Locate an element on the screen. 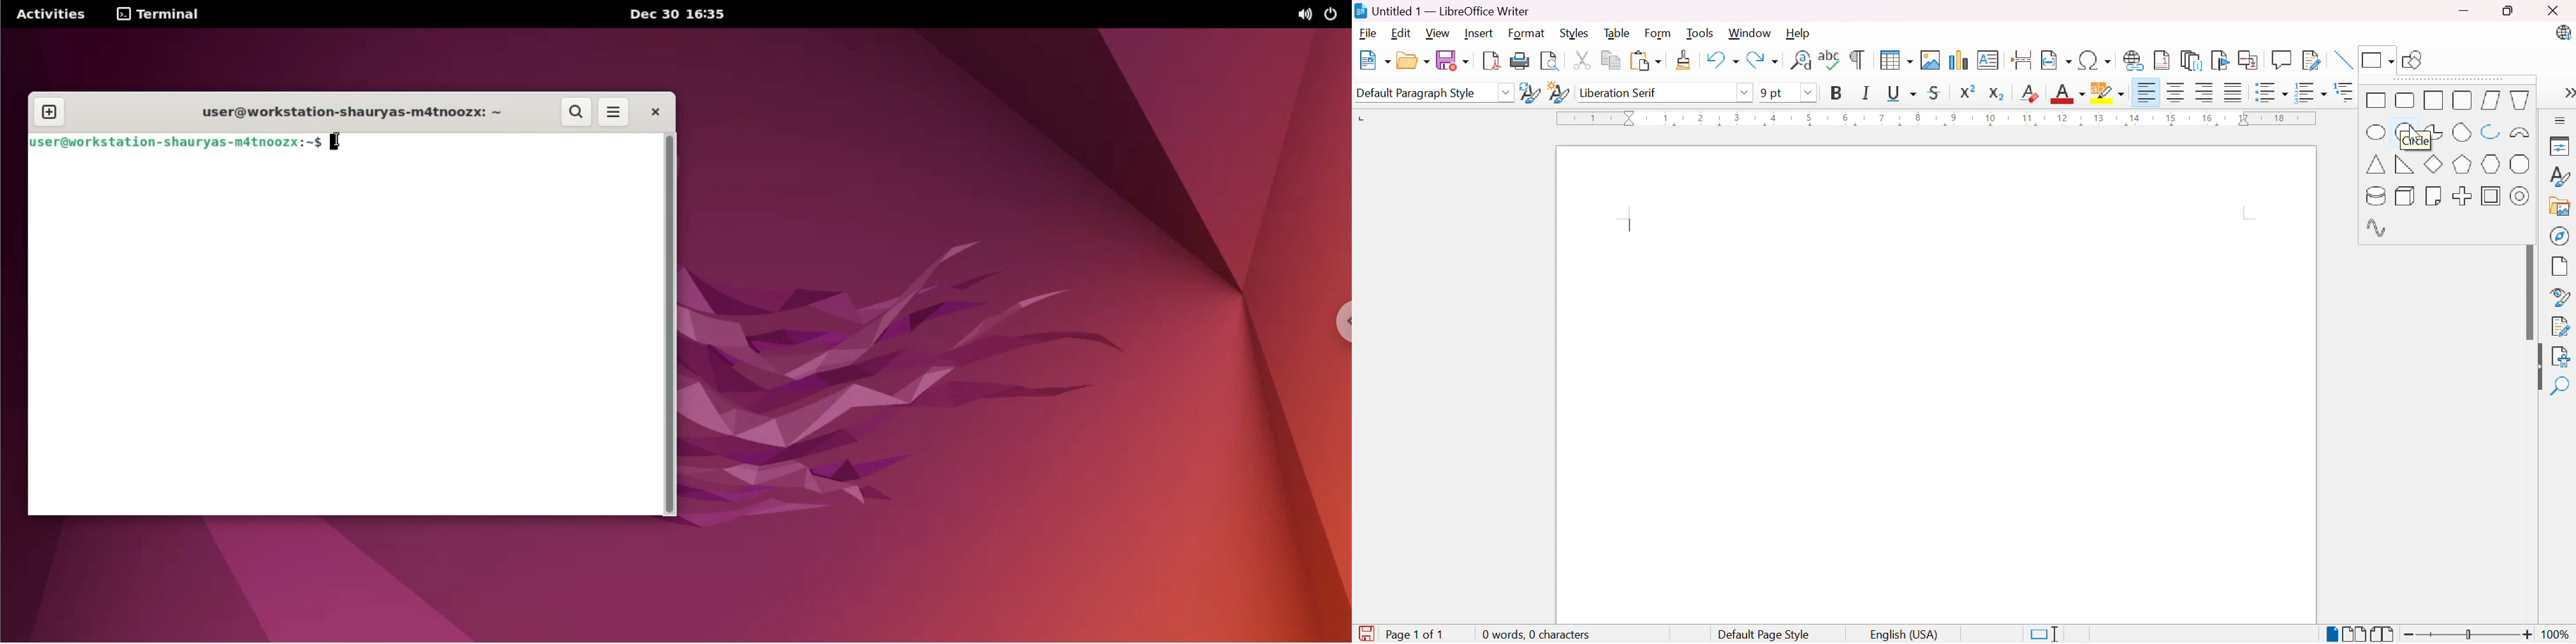  Octagon is located at coordinates (2521, 165).